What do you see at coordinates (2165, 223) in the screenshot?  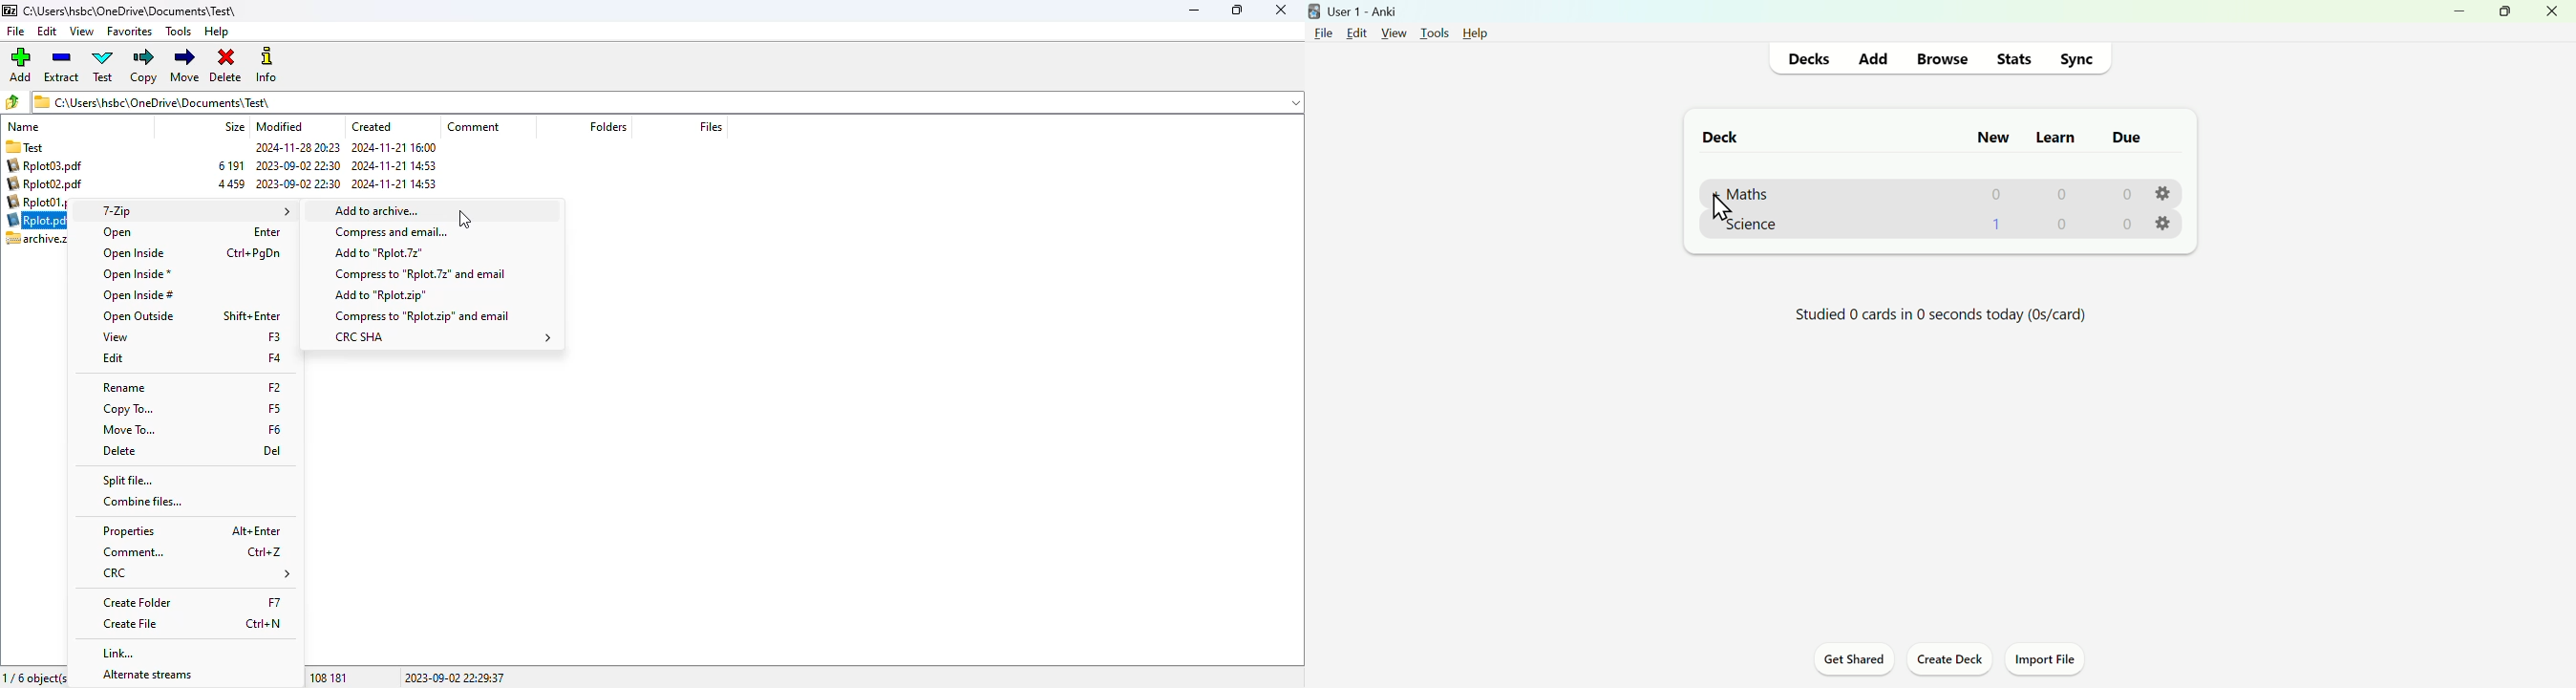 I see `Settings` at bounding box center [2165, 223].